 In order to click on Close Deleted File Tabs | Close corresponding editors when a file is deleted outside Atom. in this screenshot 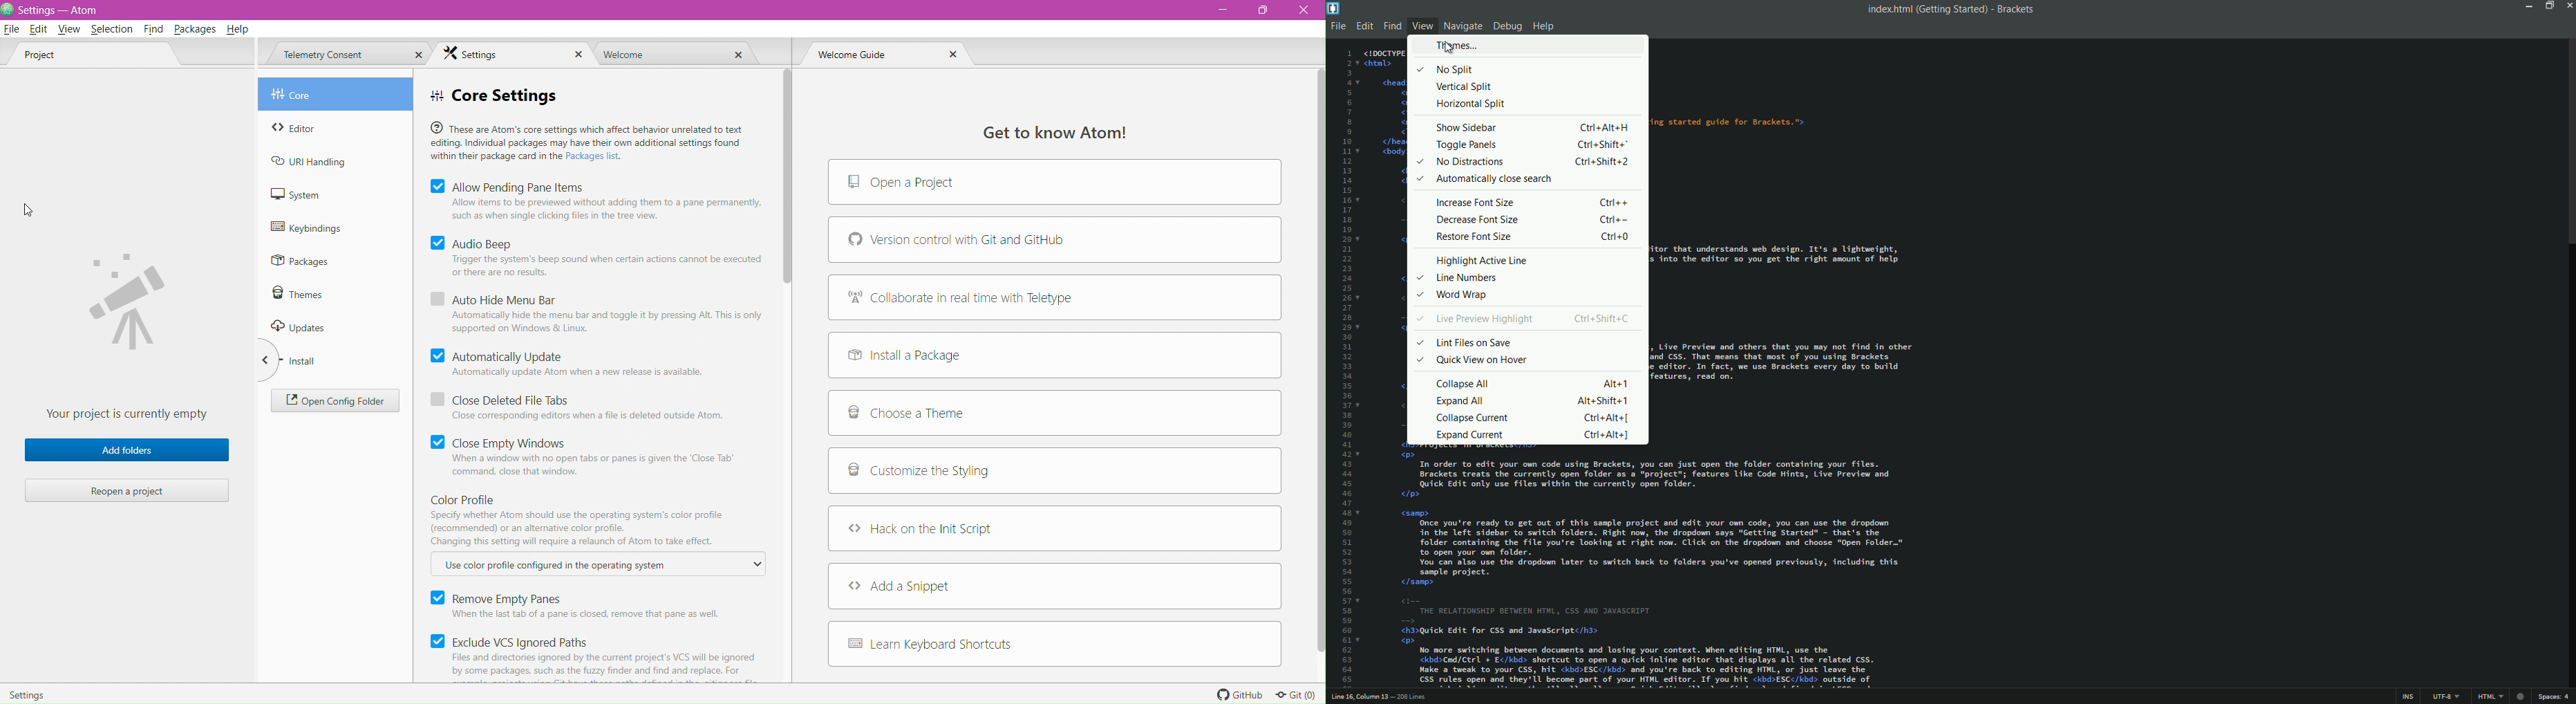, I will do `click(582, 408)`.